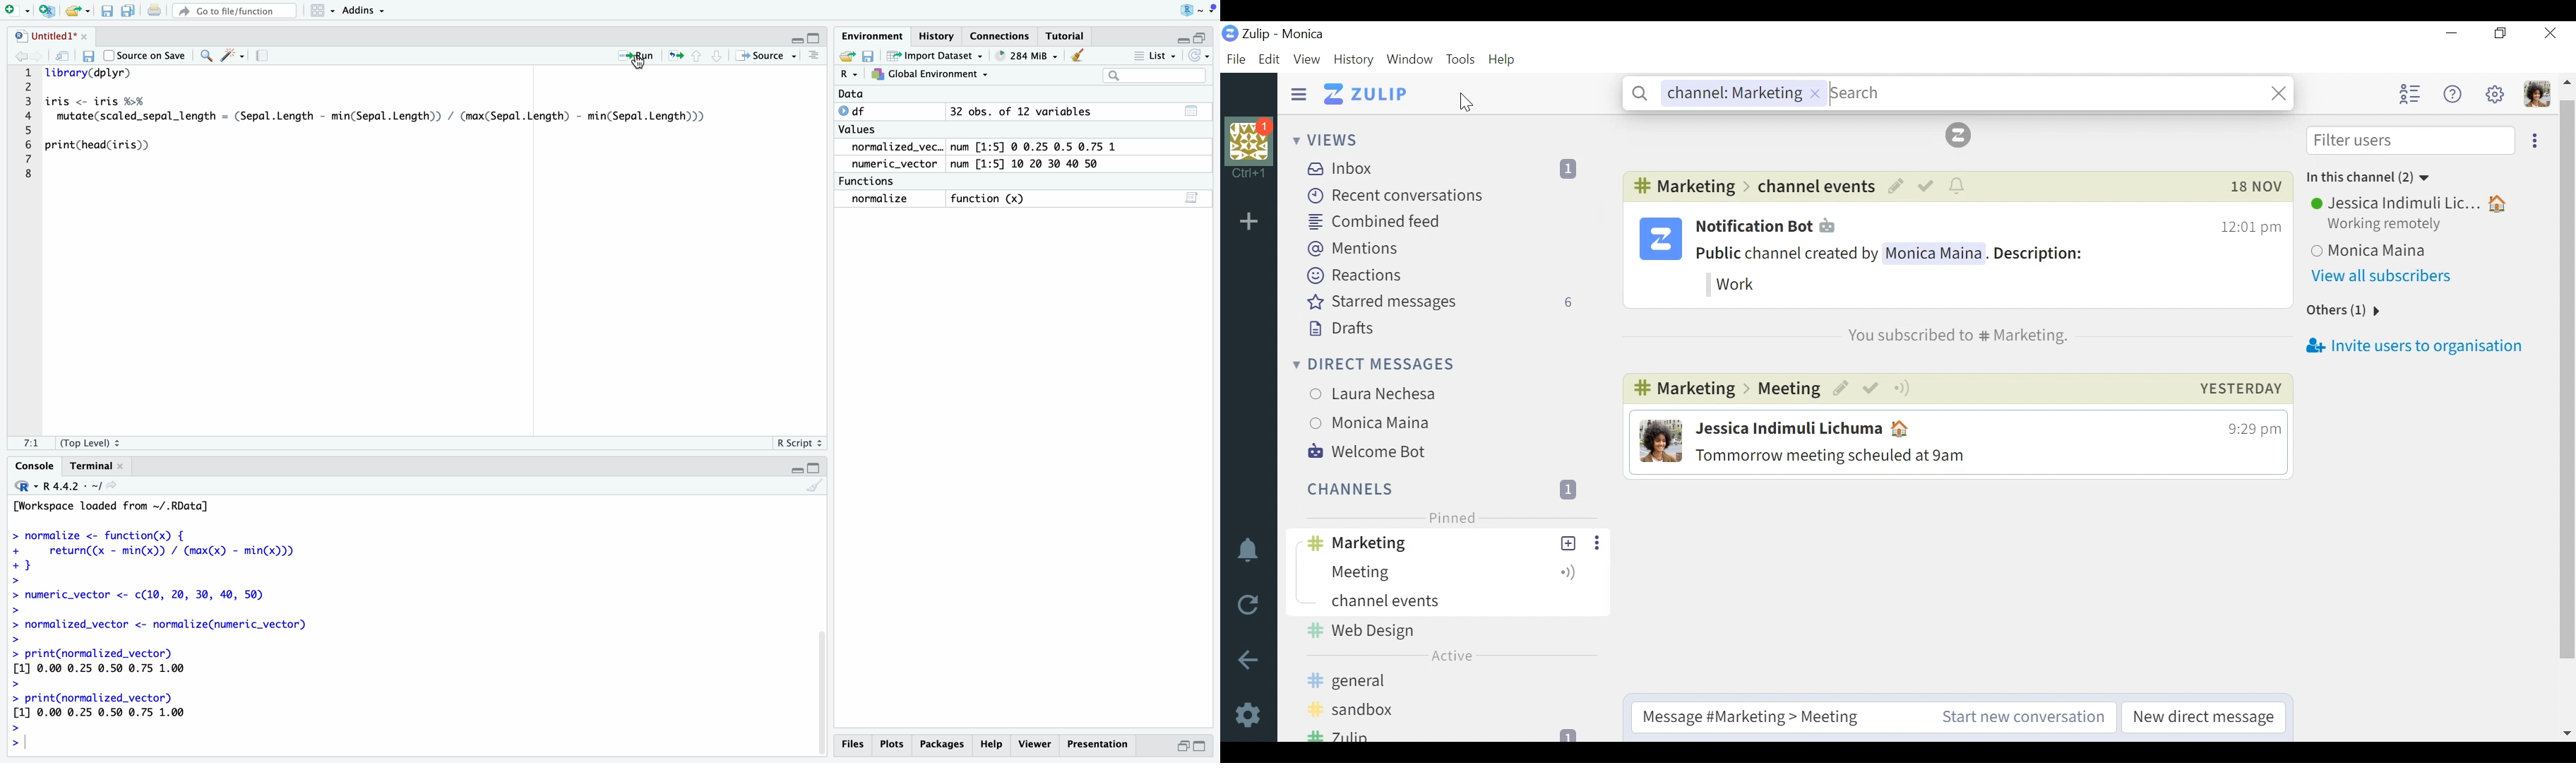  What do you see at coordinates (1194, 36) in the screenshot?
I see `Fullscreen` at bounding box center [1194, 36].